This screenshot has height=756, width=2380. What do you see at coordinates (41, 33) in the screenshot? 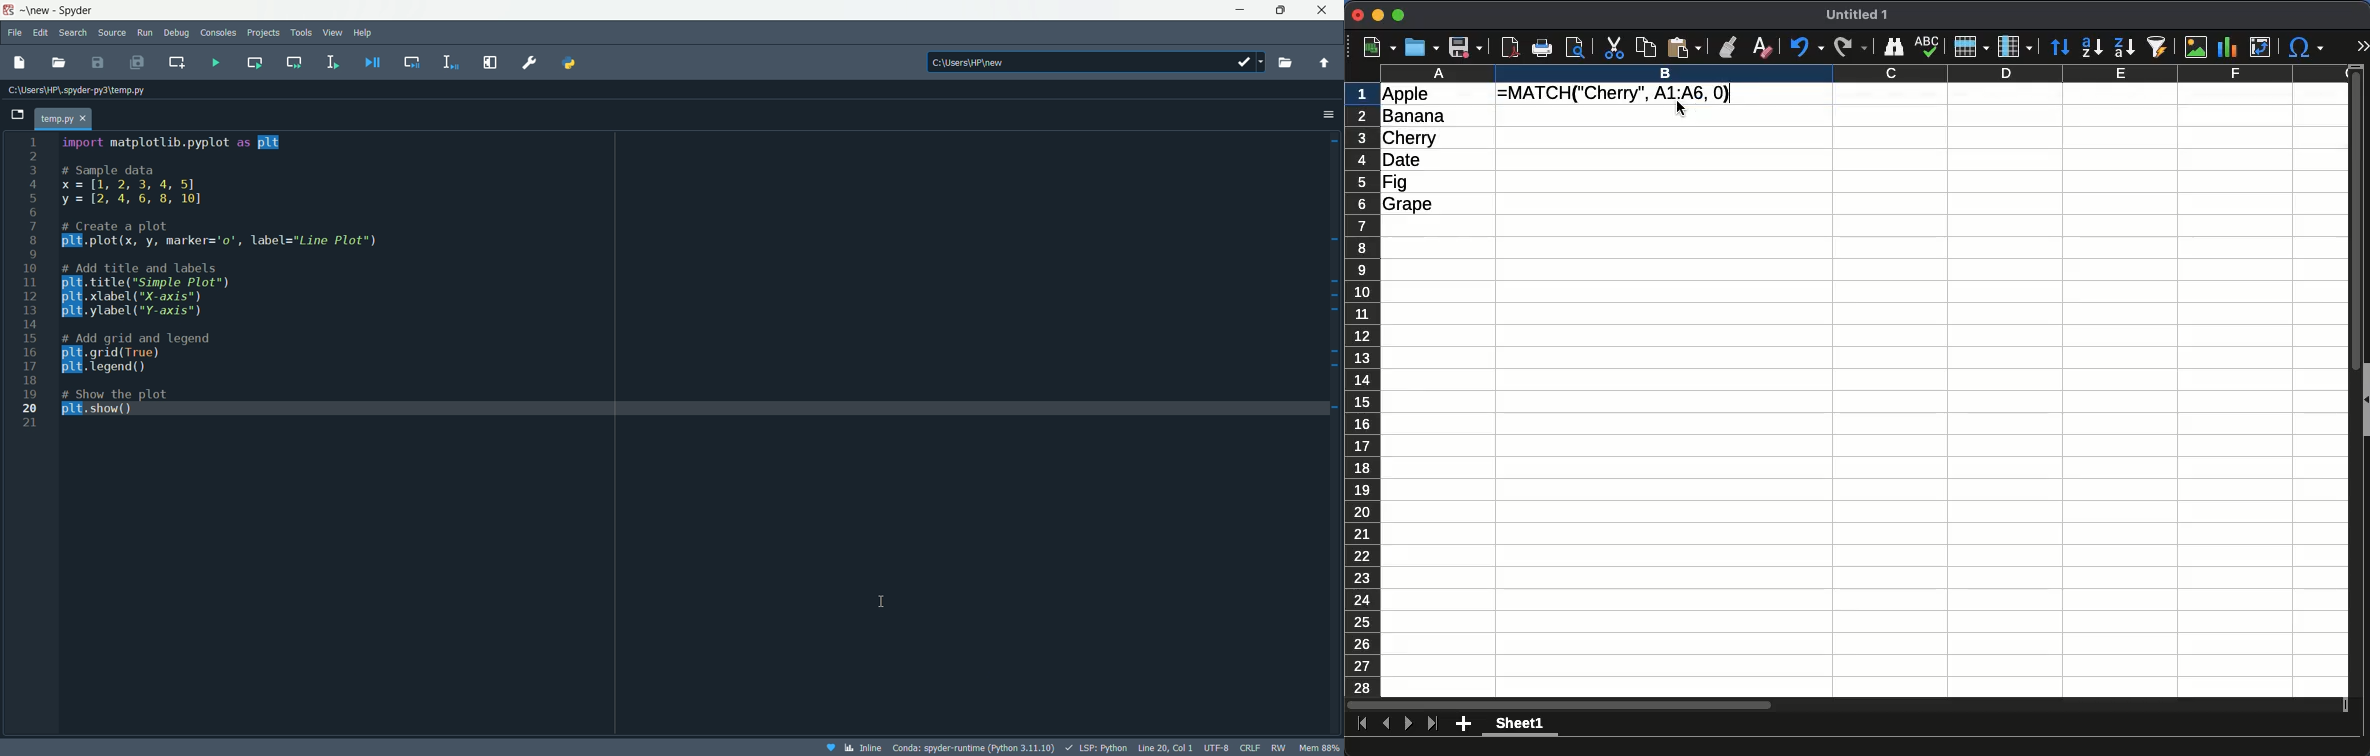
I see `edit` at bounding box center [41, 33].